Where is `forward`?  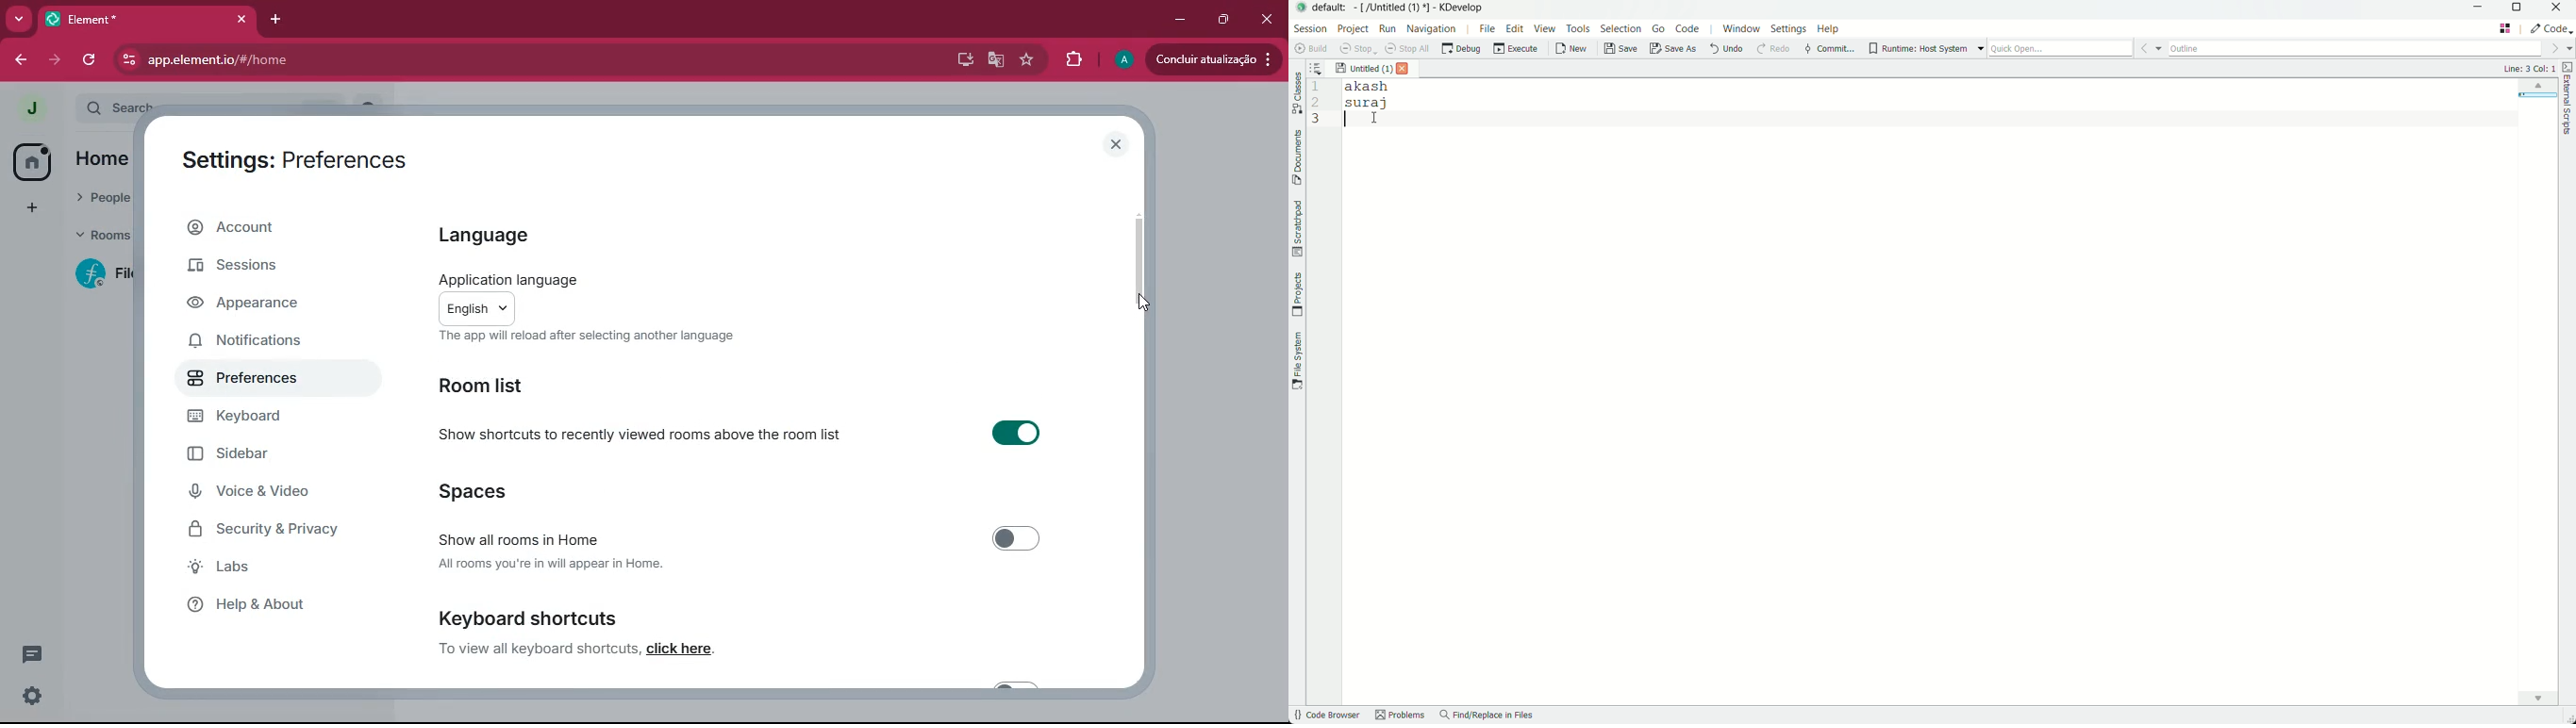
forward is located at coordinates (52, 59).